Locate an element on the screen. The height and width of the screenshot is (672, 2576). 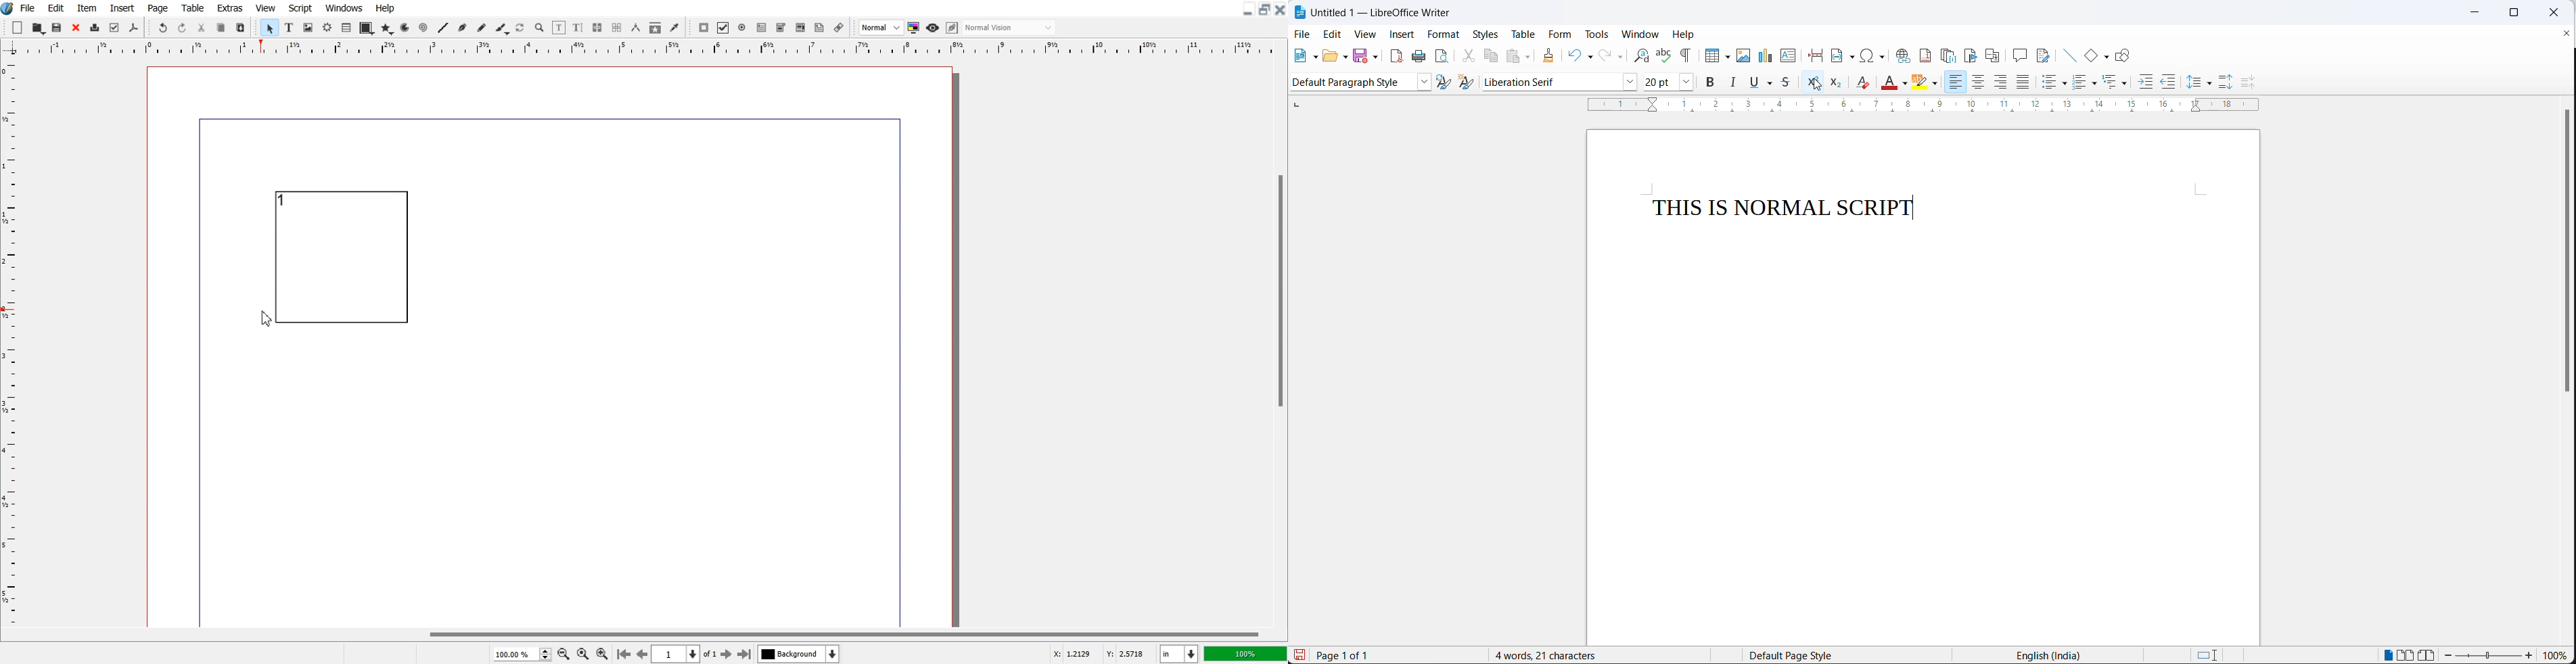
Unlink text Frame is located at coordinates (617, 28).